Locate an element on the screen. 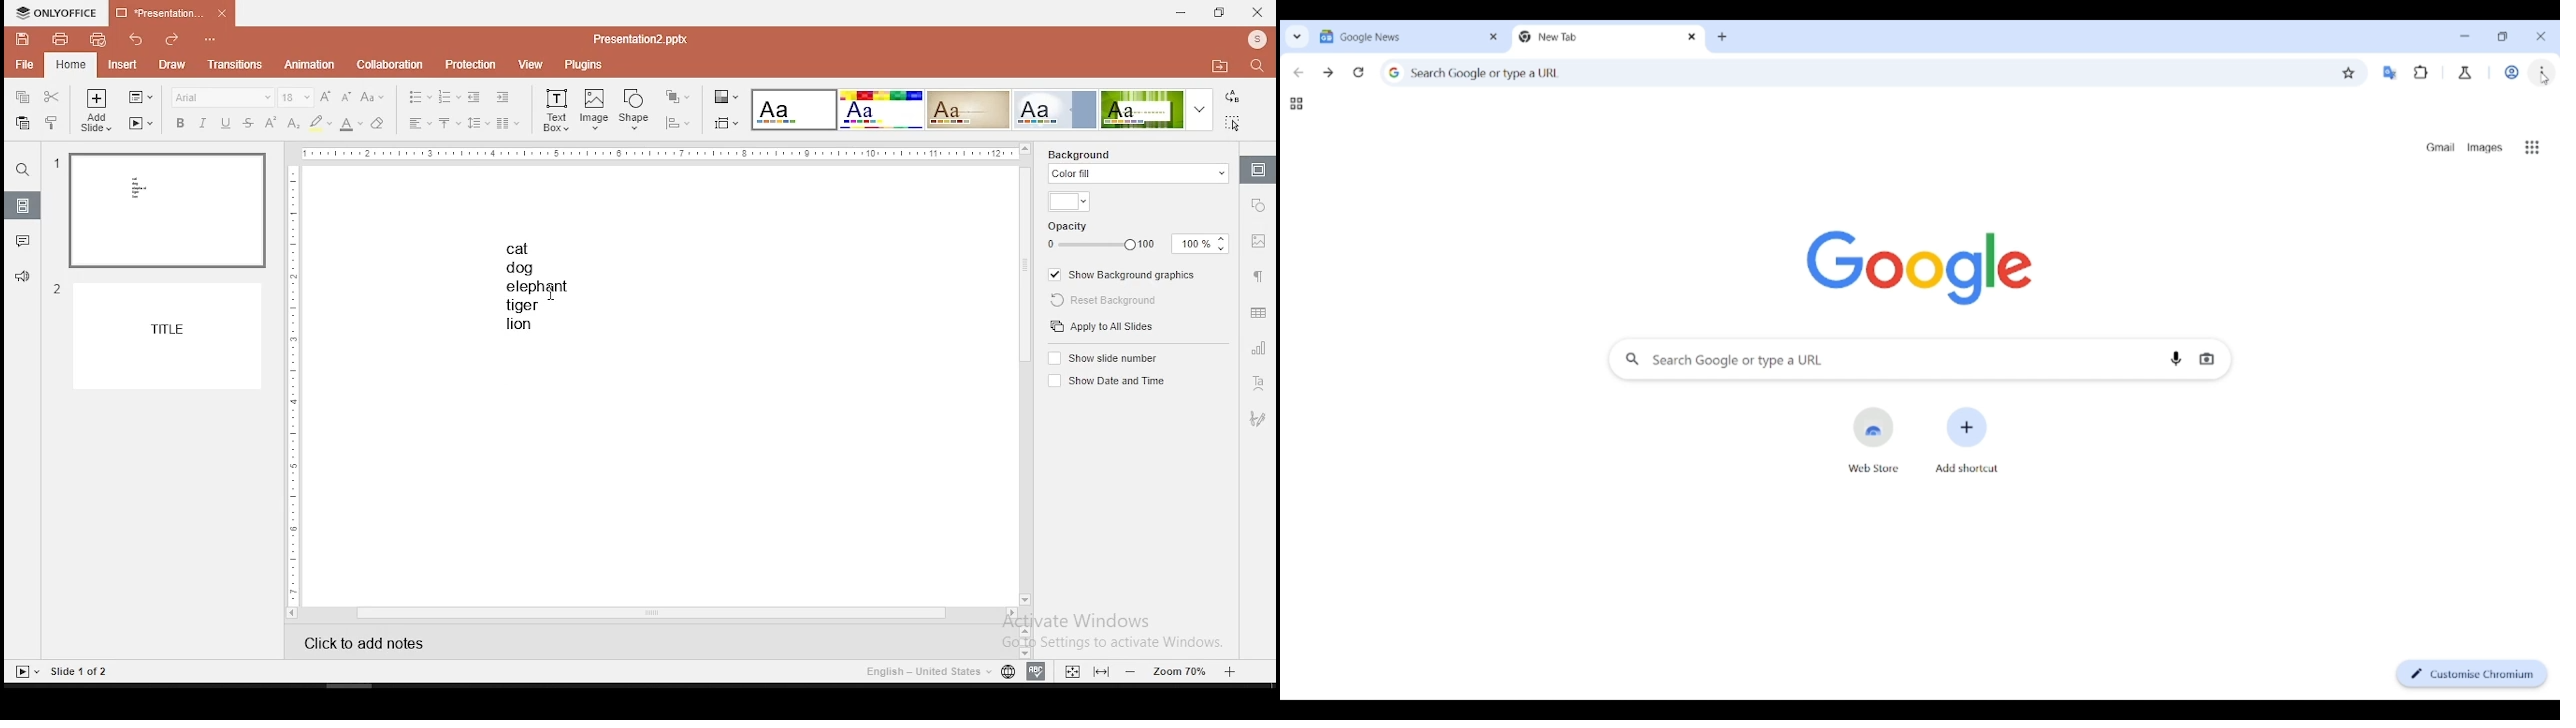  Work is located at coordinates (2511, 72).